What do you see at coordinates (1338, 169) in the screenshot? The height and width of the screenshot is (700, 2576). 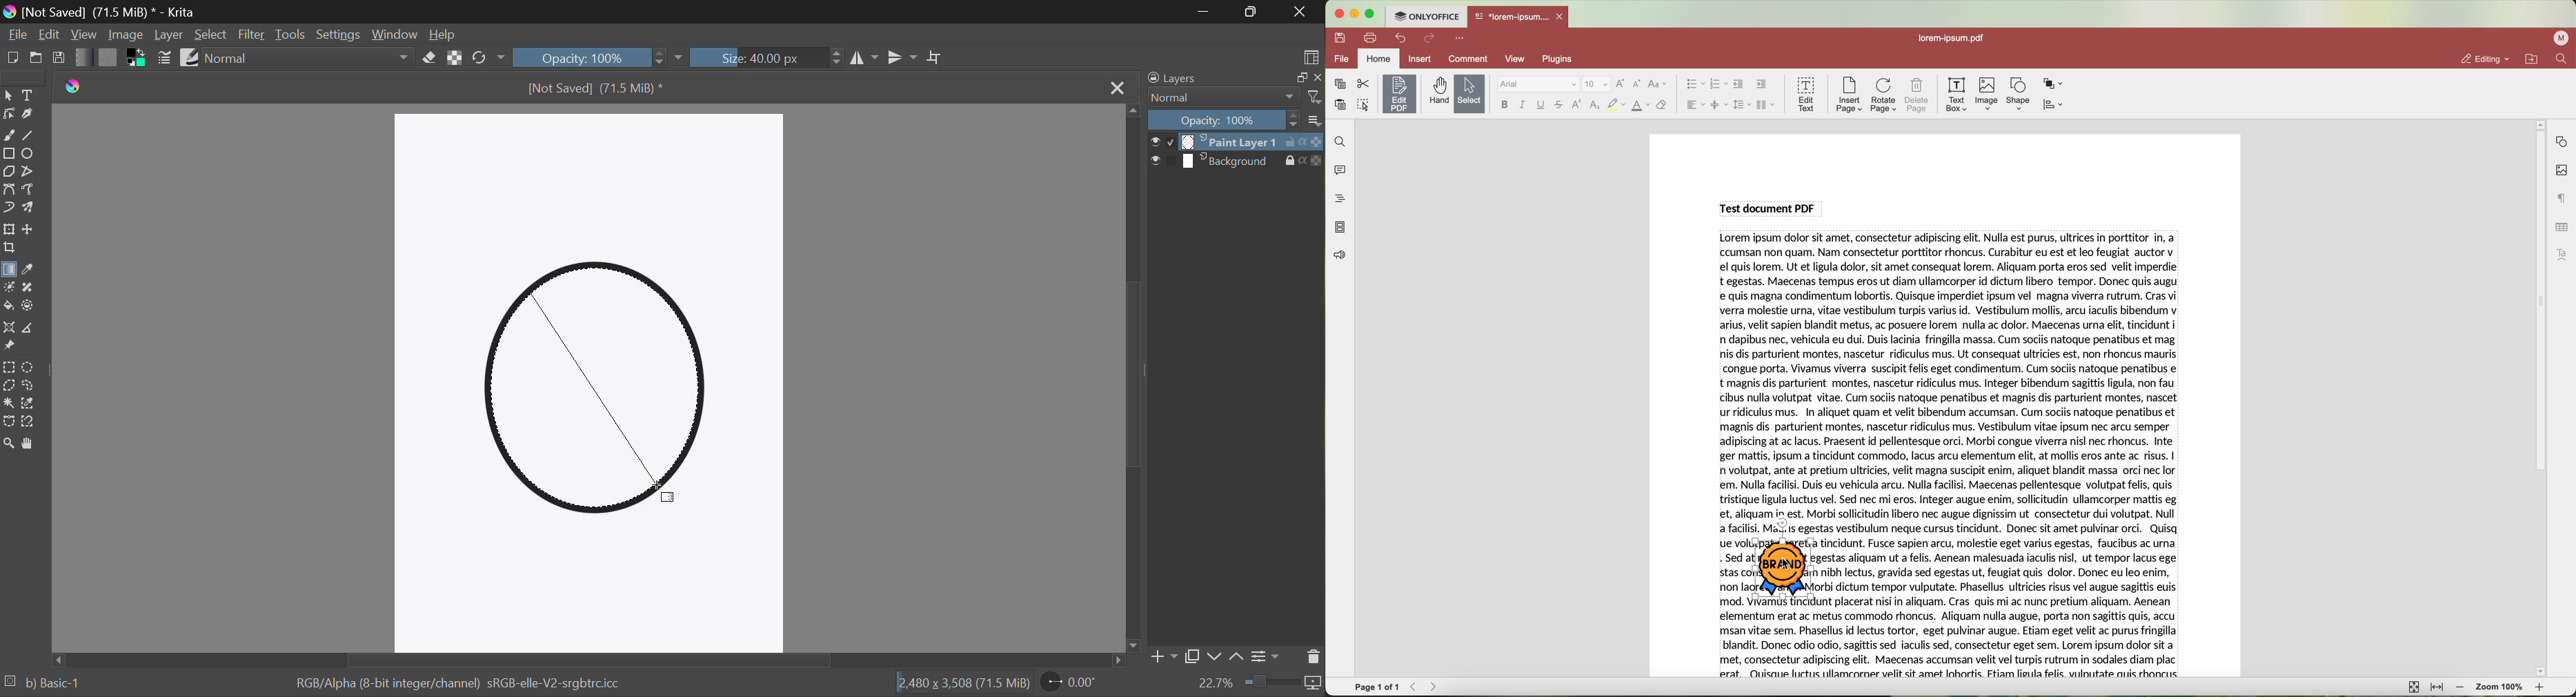 I see `comments` at bounding box center [1338, 169].